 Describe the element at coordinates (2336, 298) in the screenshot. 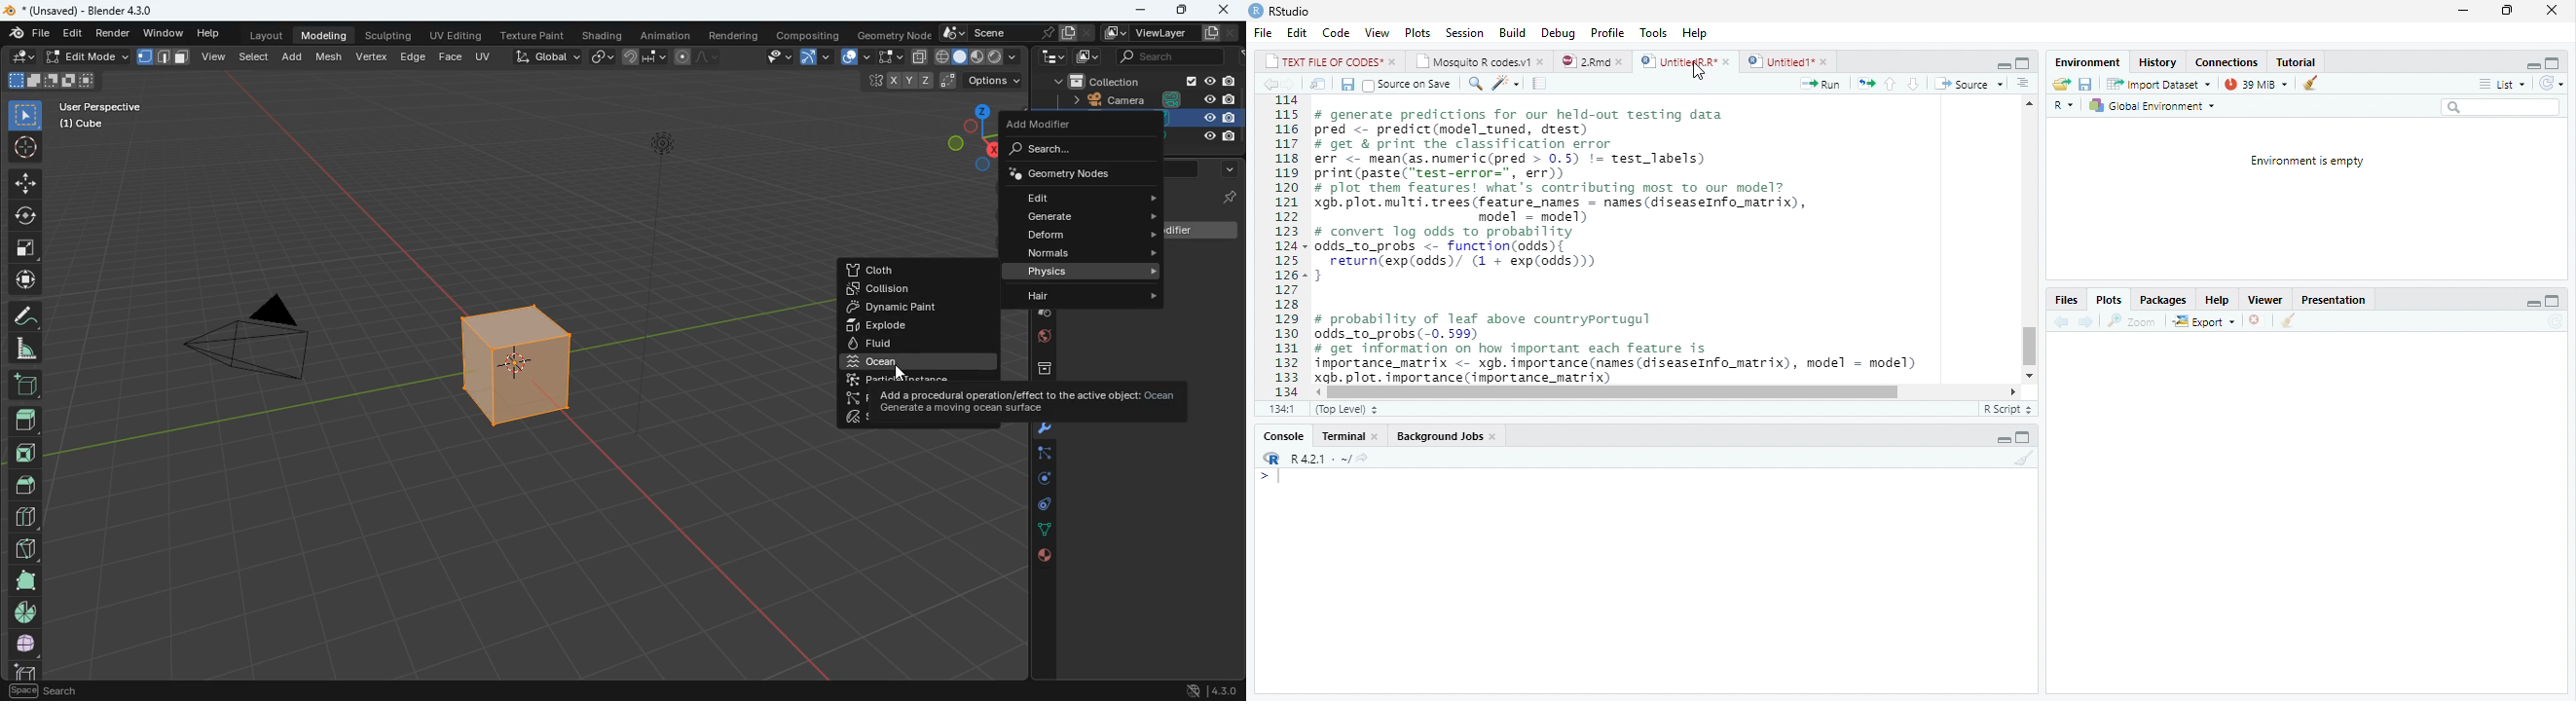

I see `Presentation` at that location.